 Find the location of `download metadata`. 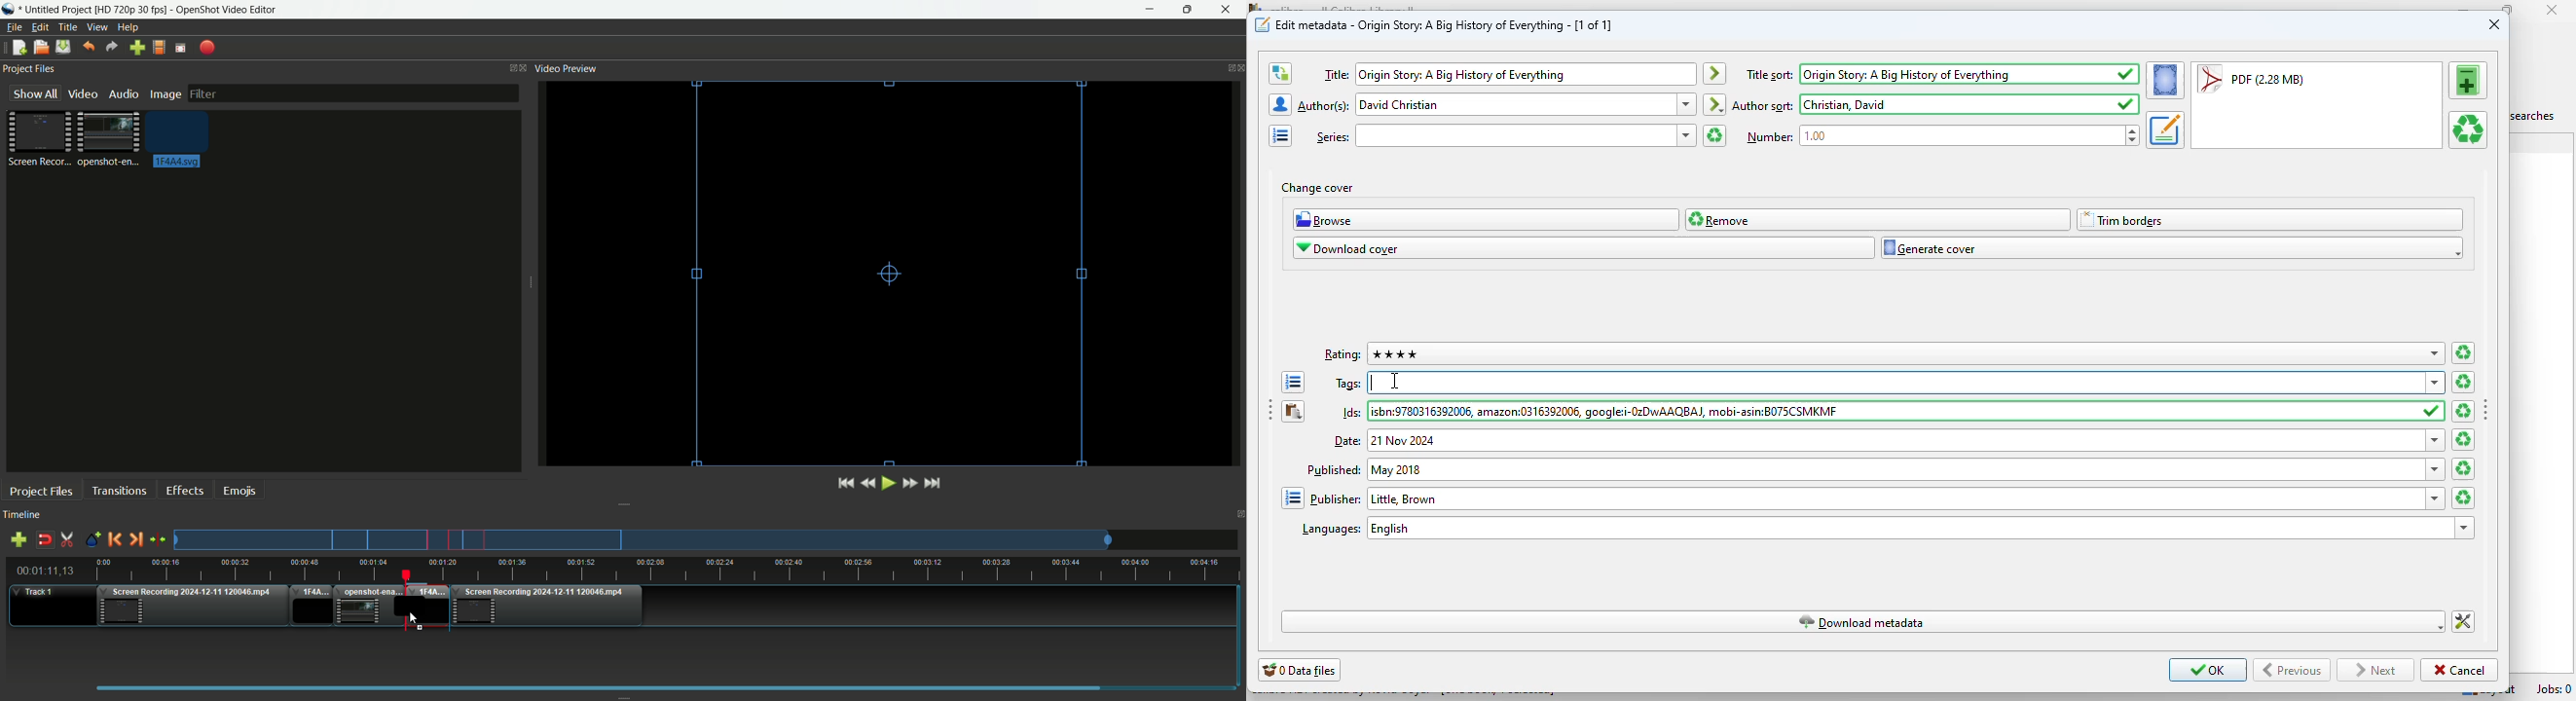

download metadata is located at coordinates (1861, 622).